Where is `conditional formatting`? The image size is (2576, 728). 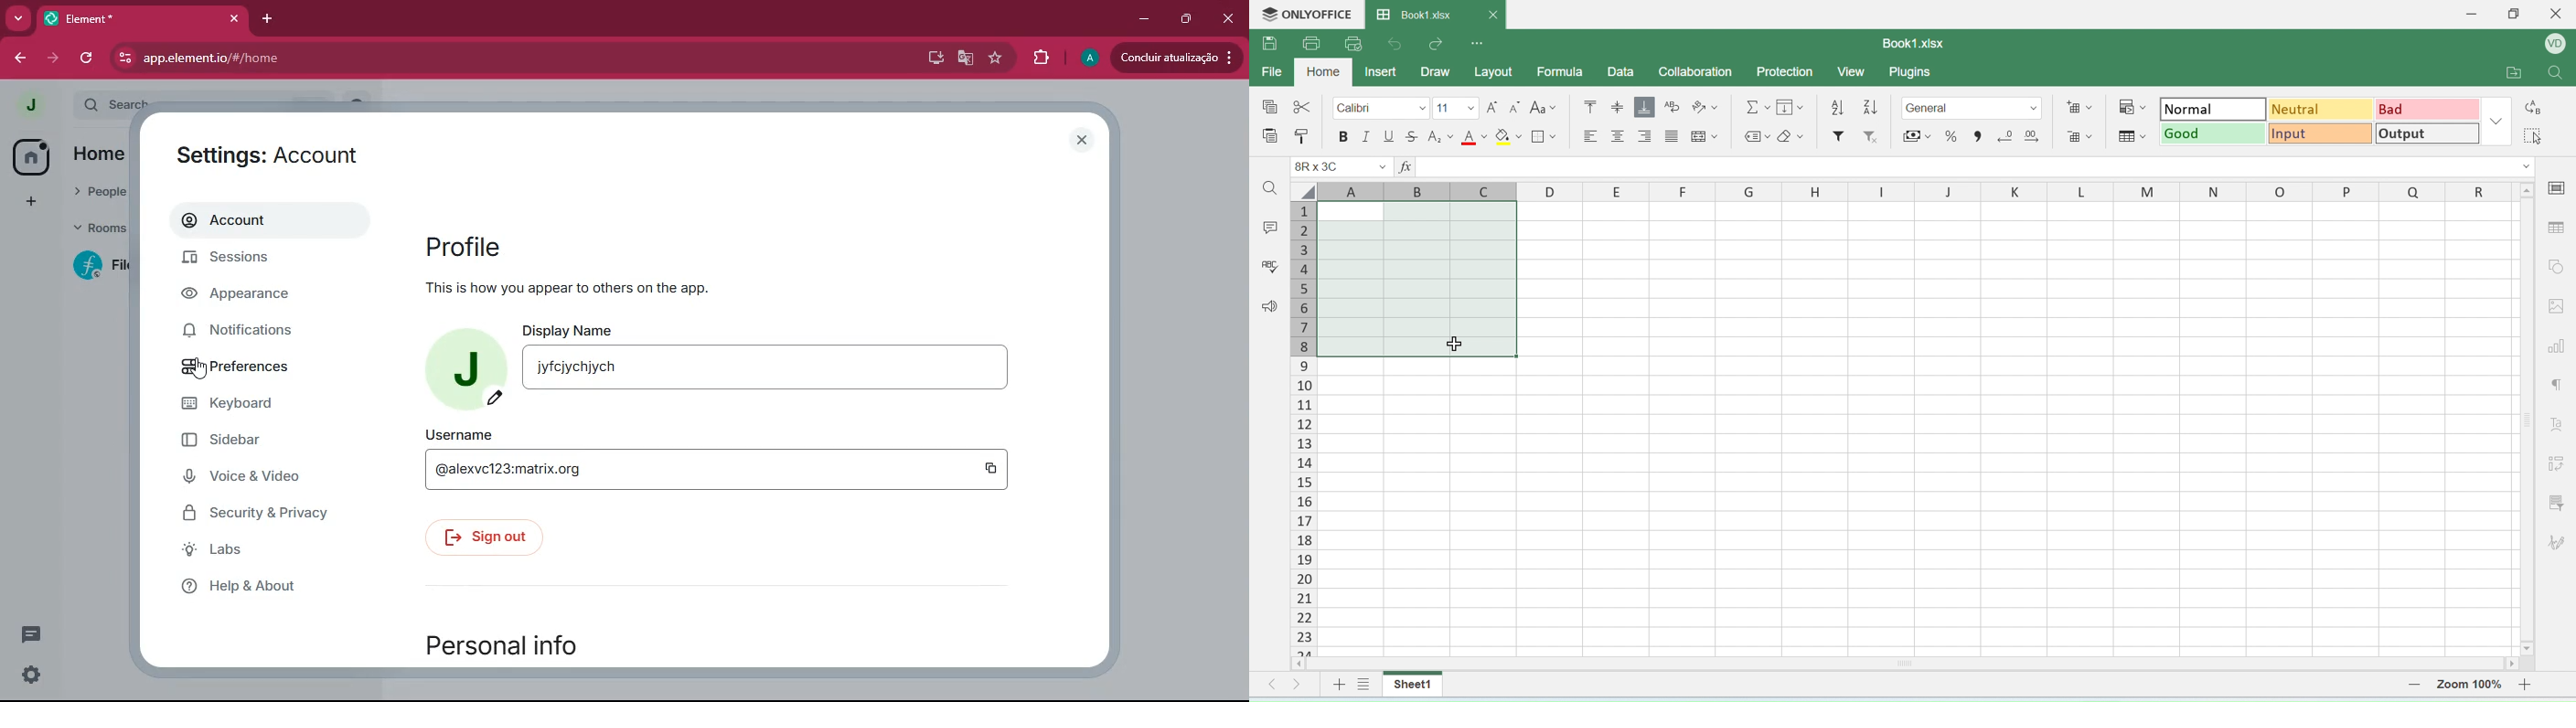 conditional formatting is located at coordinates (2130, 104).